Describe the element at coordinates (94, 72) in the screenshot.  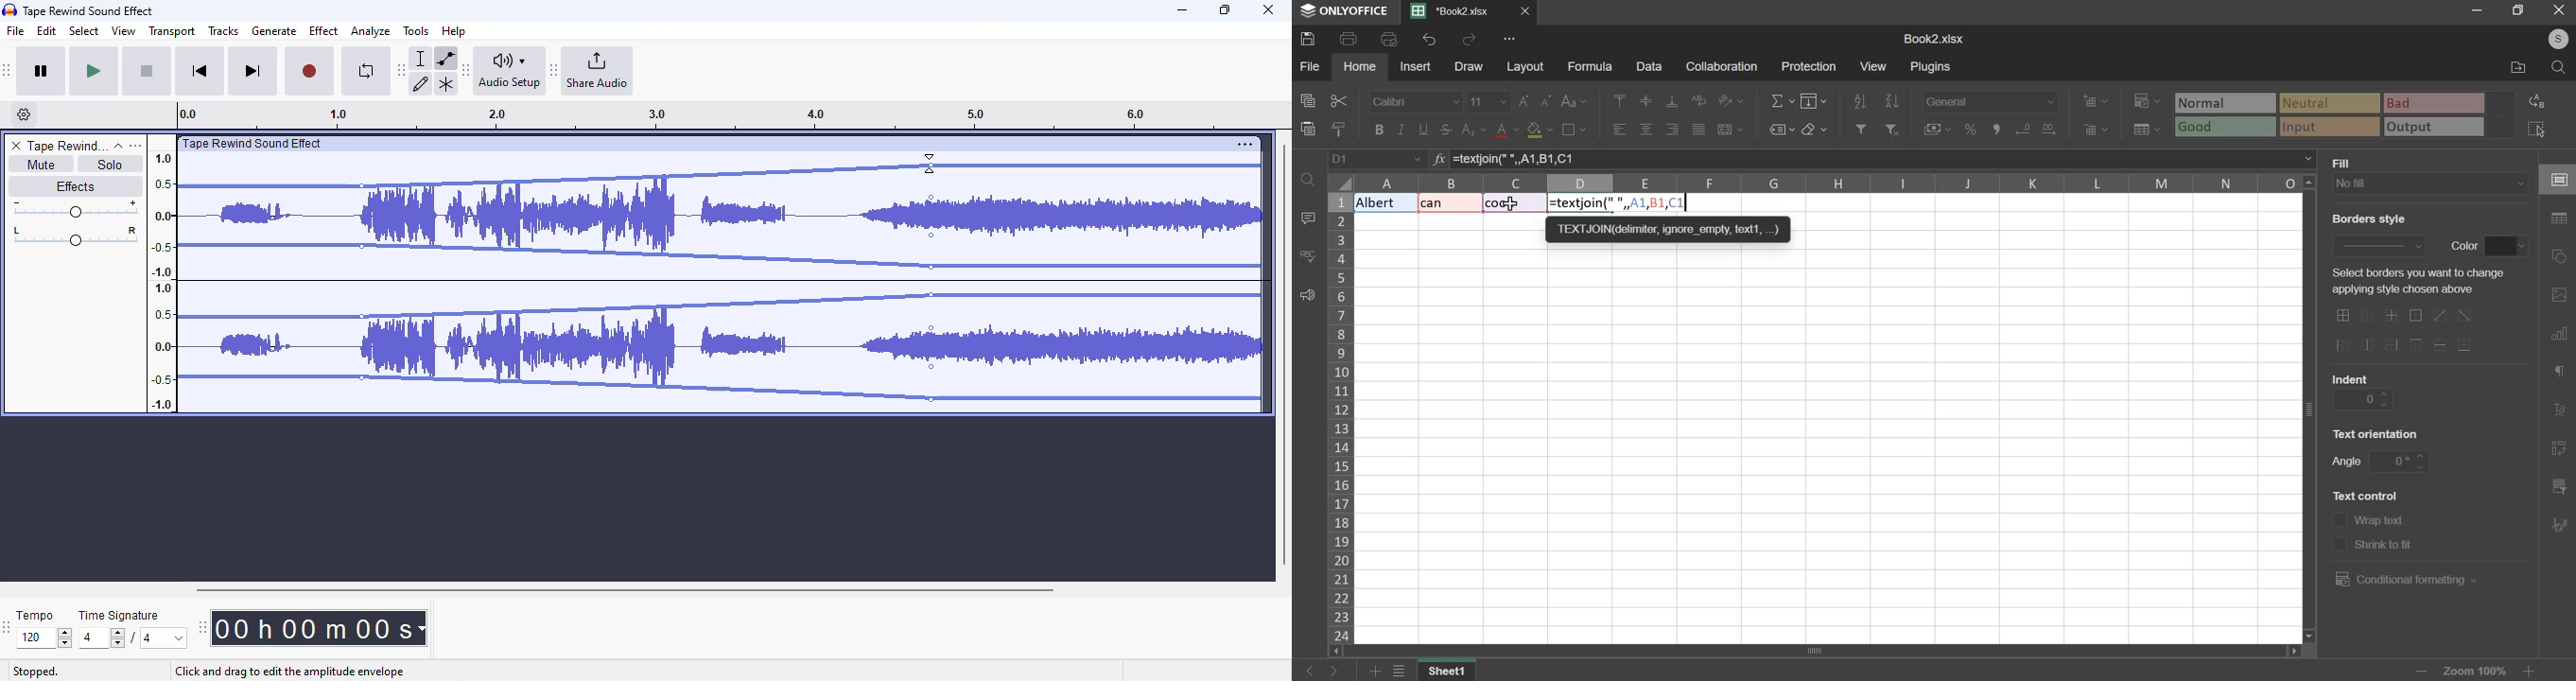
I see `play` at that location.